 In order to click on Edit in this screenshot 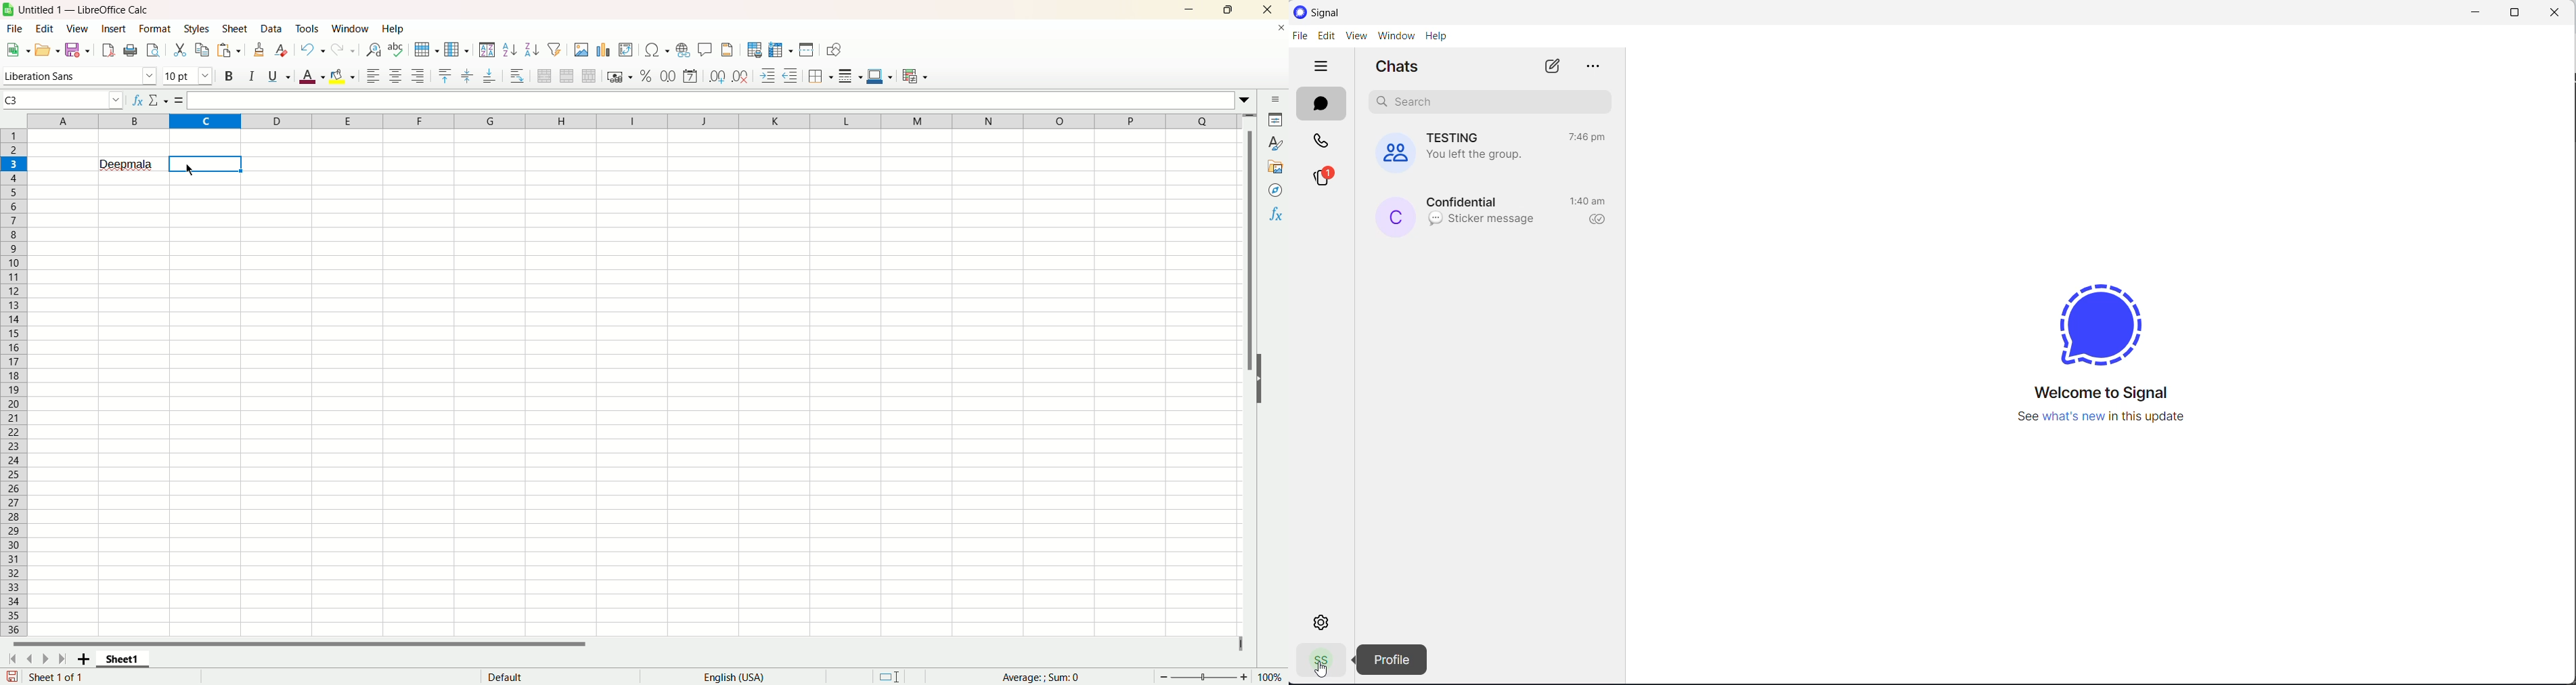, I will do `click(48, 28)`.